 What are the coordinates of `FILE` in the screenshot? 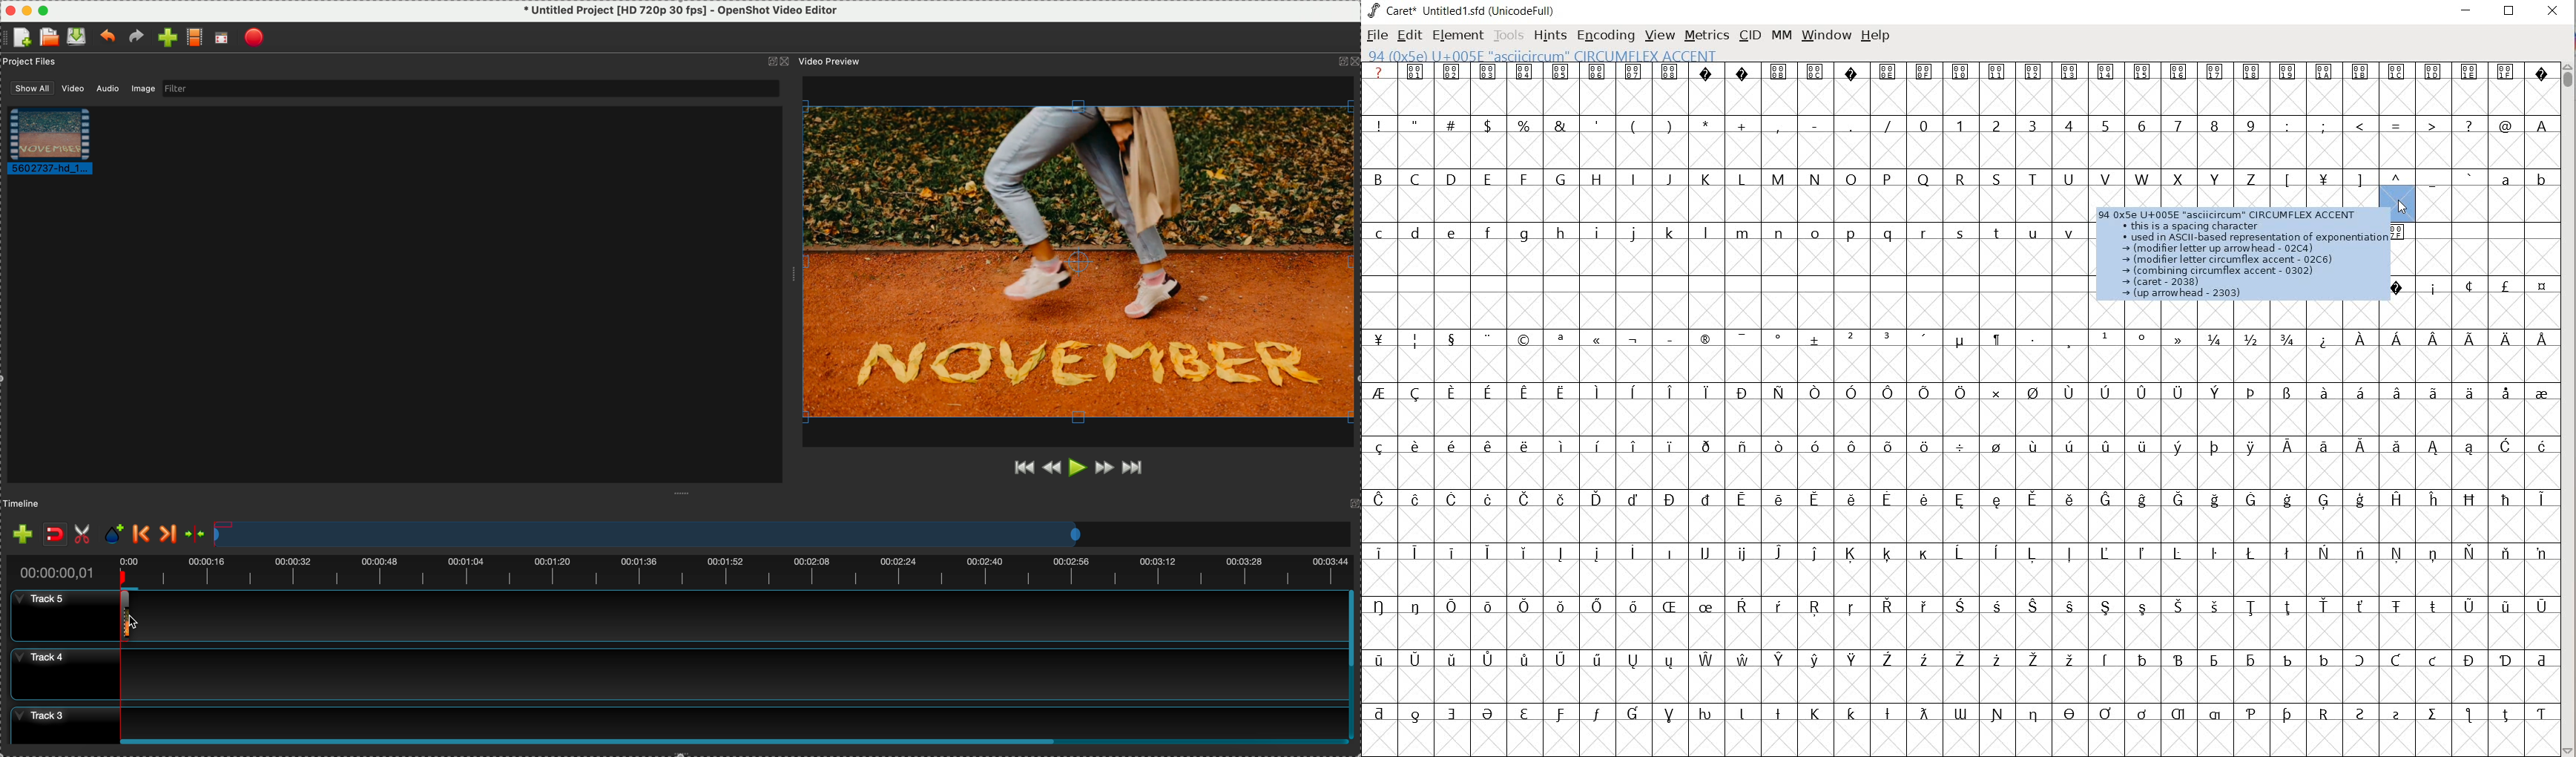 It's located at (1376, 36).